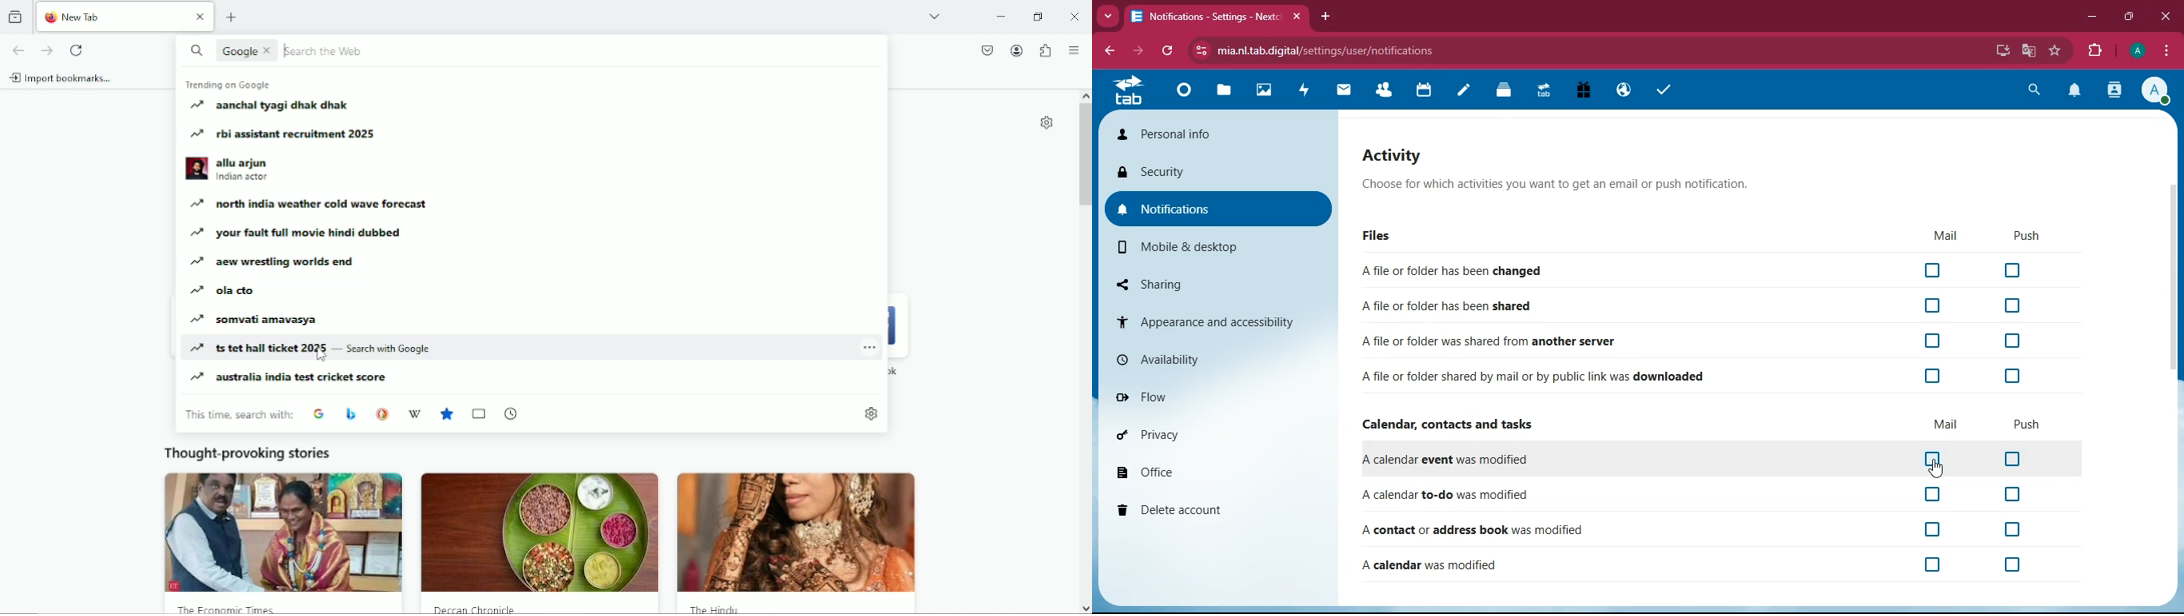  What do you see at coordinates (238, 51) in the screenshot?
I see `google` at bounding box center [238, 51].